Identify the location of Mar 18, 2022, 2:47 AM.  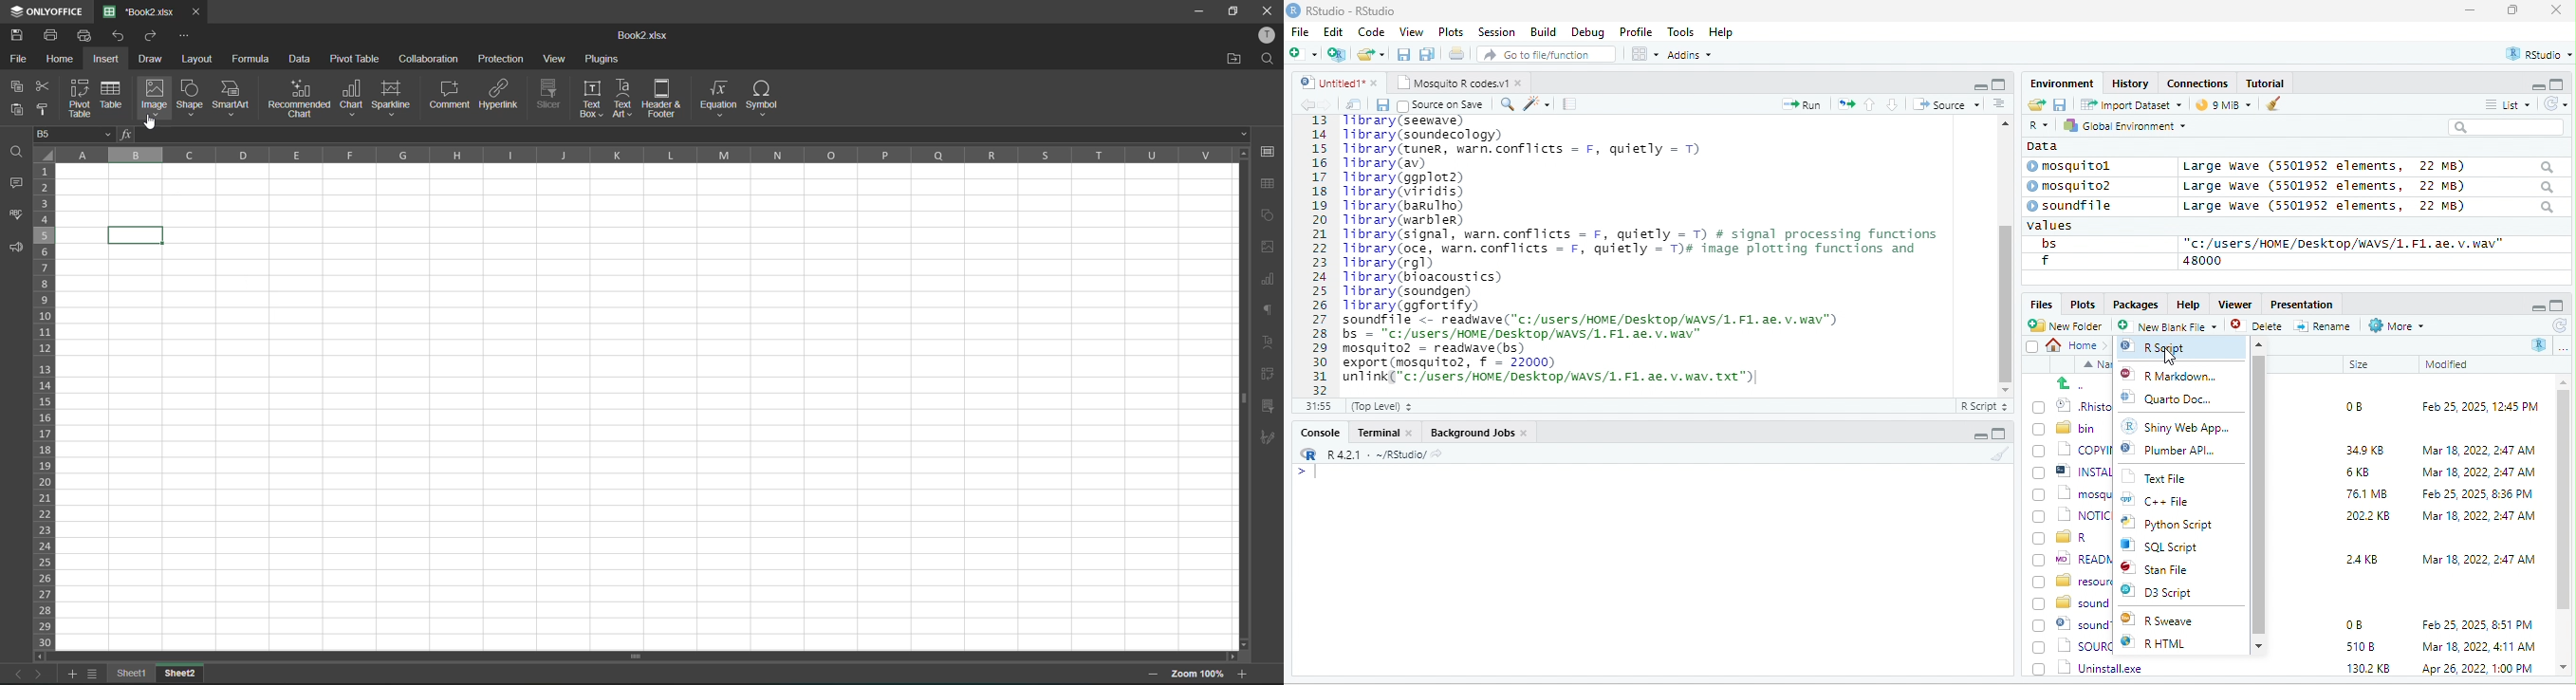
(2474, 473).